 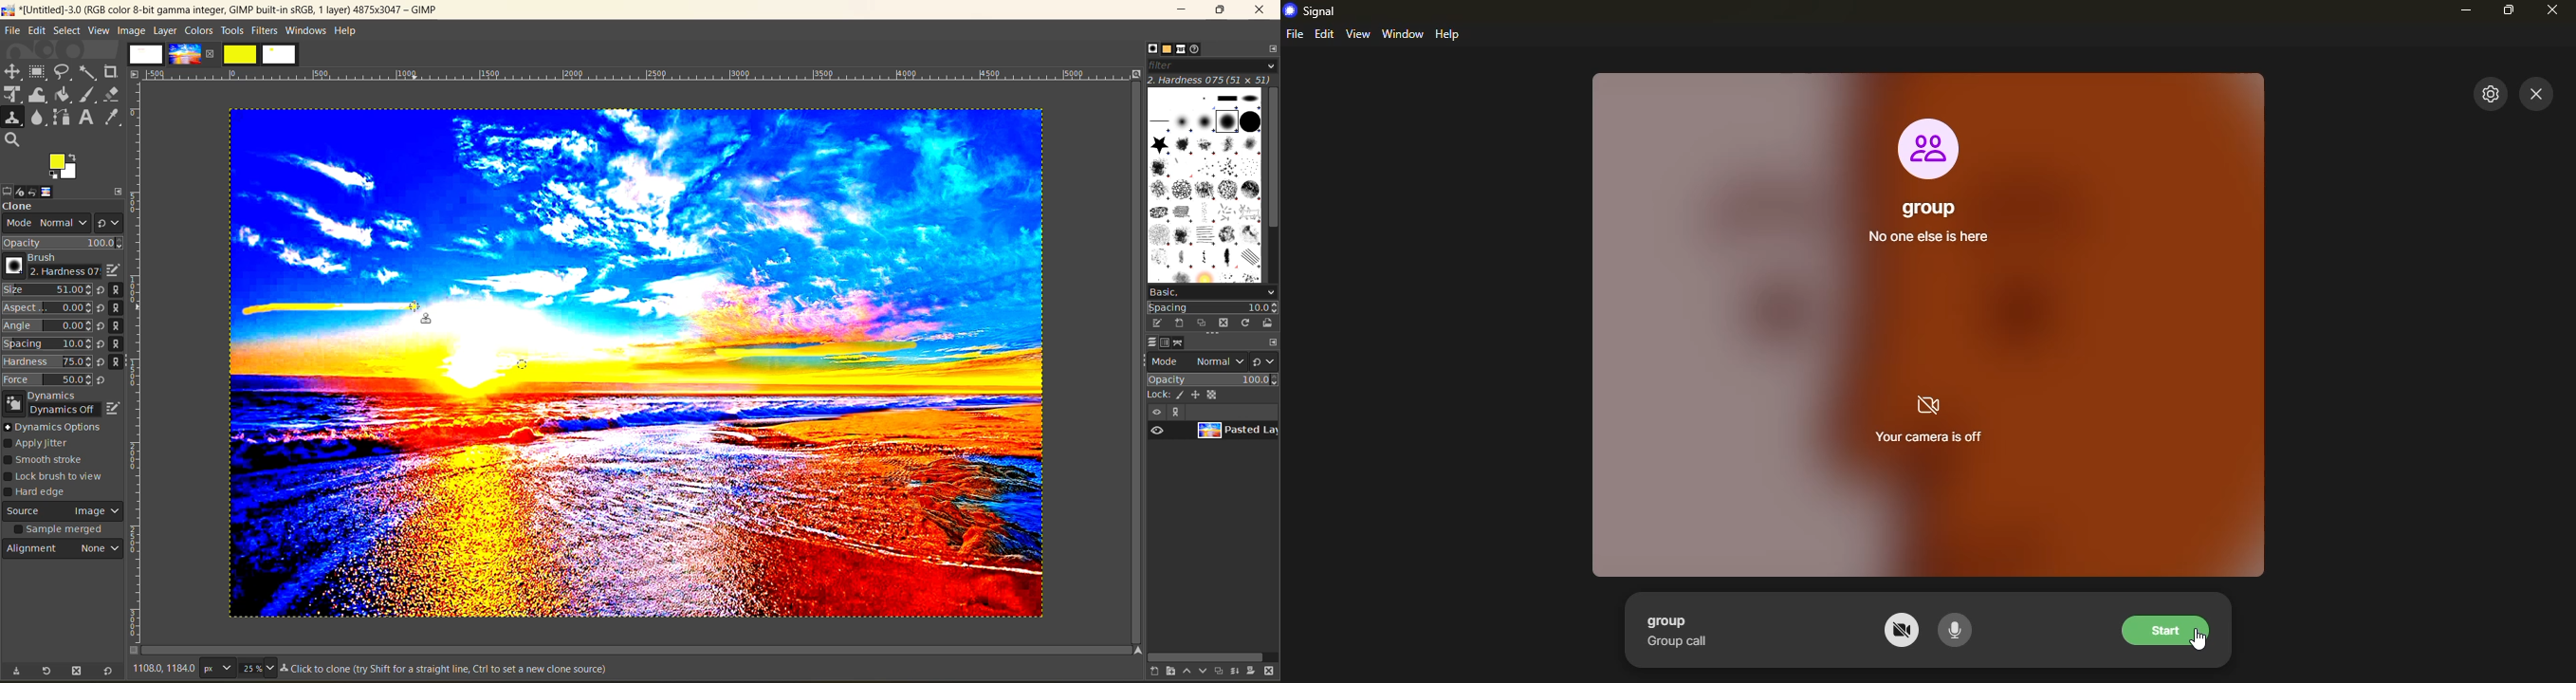 What do you see at coordinates (47, 308) in the screenshot?
I see `Aspect... 0.00` at bounding box center [47, 308].